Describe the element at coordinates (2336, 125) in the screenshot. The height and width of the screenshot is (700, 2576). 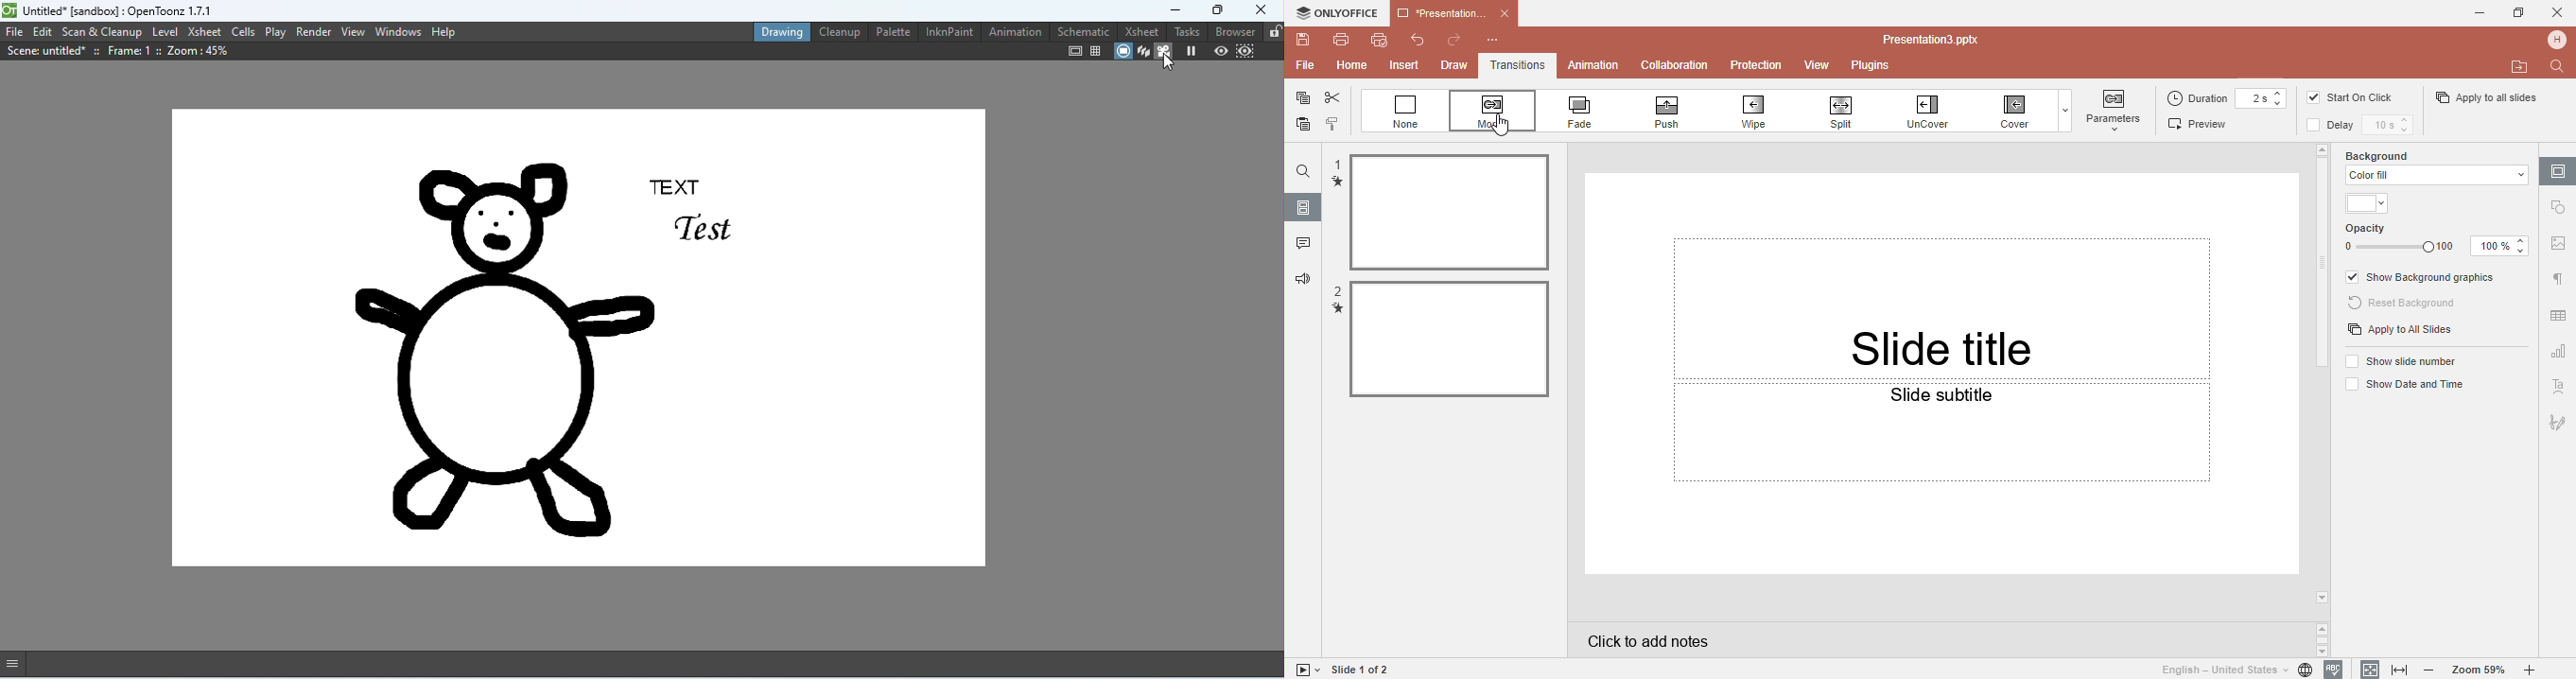
I see `Delay` at that location.